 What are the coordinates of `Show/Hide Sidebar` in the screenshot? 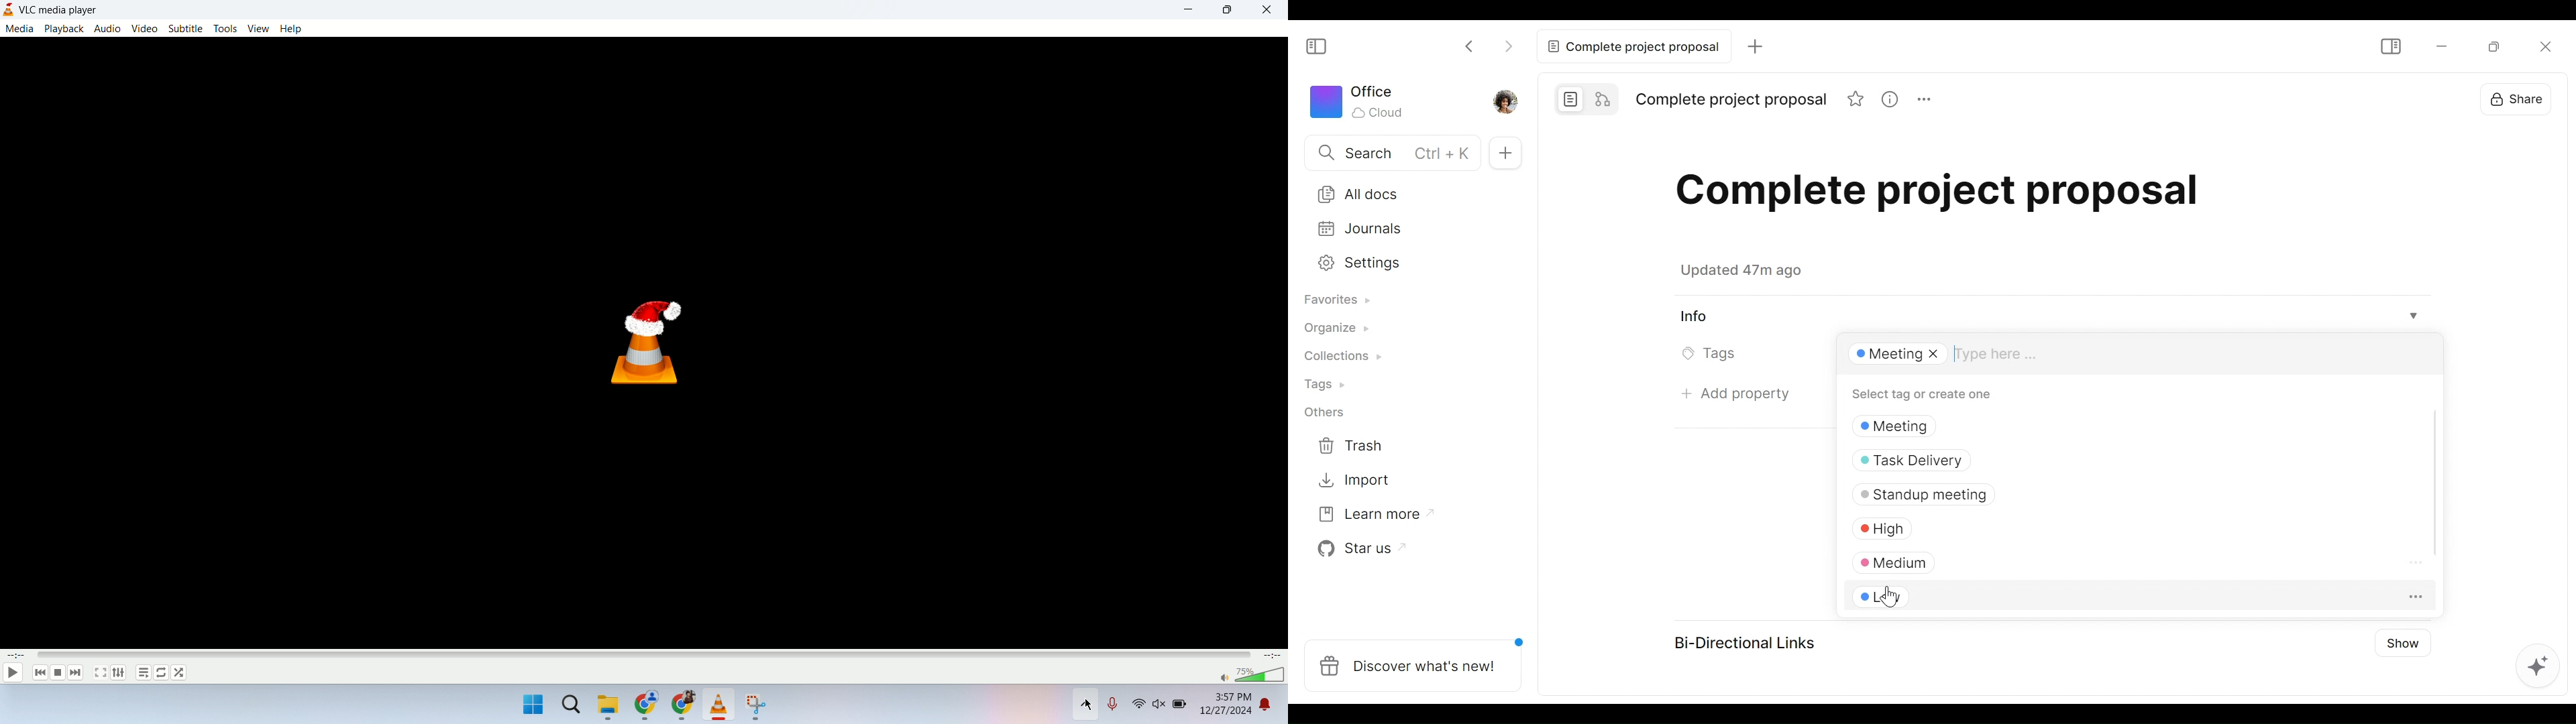 It's located at (2392, 46).